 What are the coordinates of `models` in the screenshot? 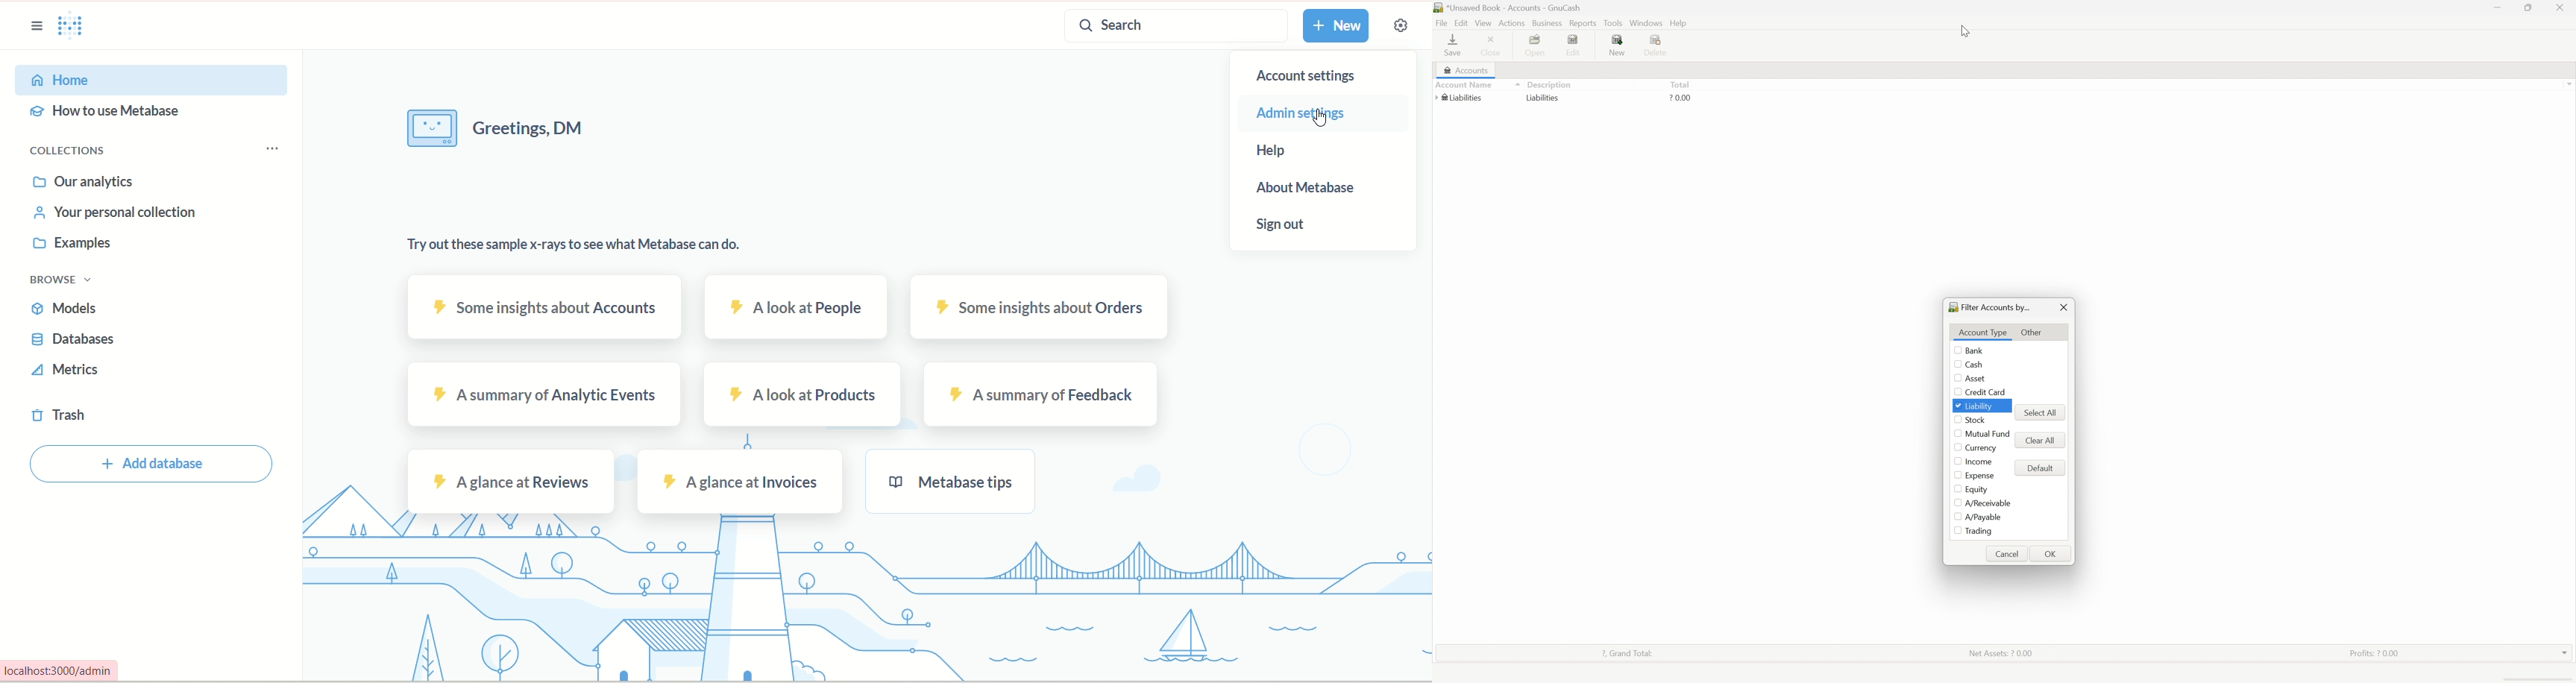 It's located at (68, 309).